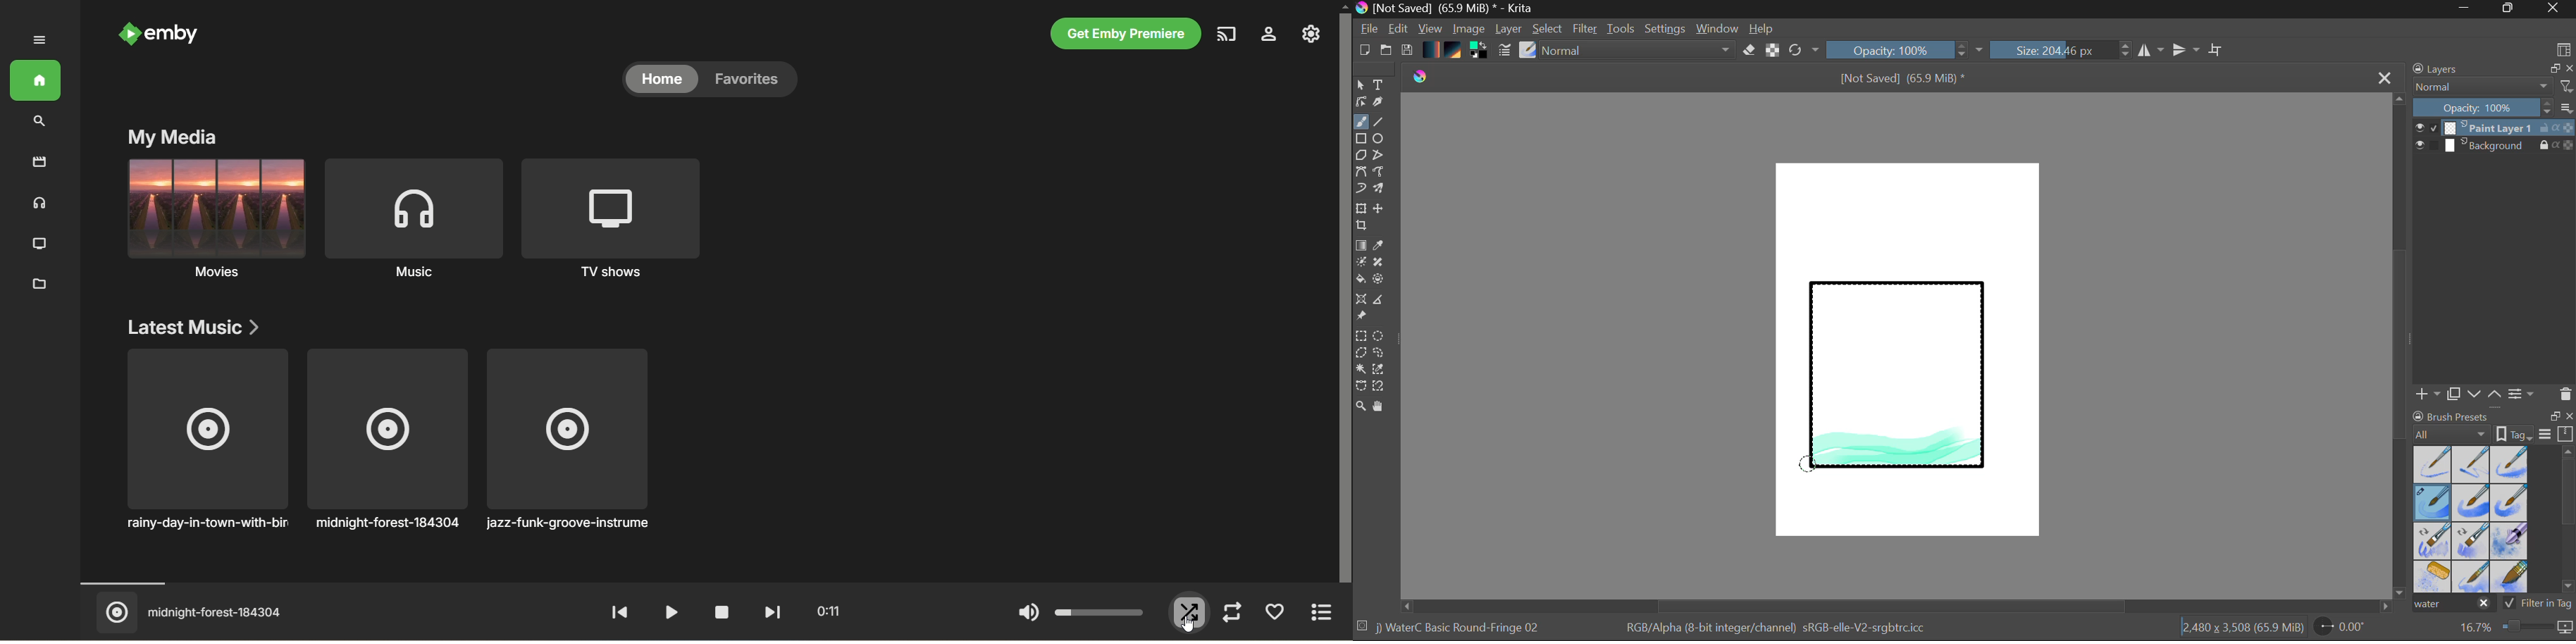 The image size is (2576, 644). What do you see at coordinates (1344, 294) in the screenshot?
I see `vertical scroll bar` at bounding box center [1344, 294].